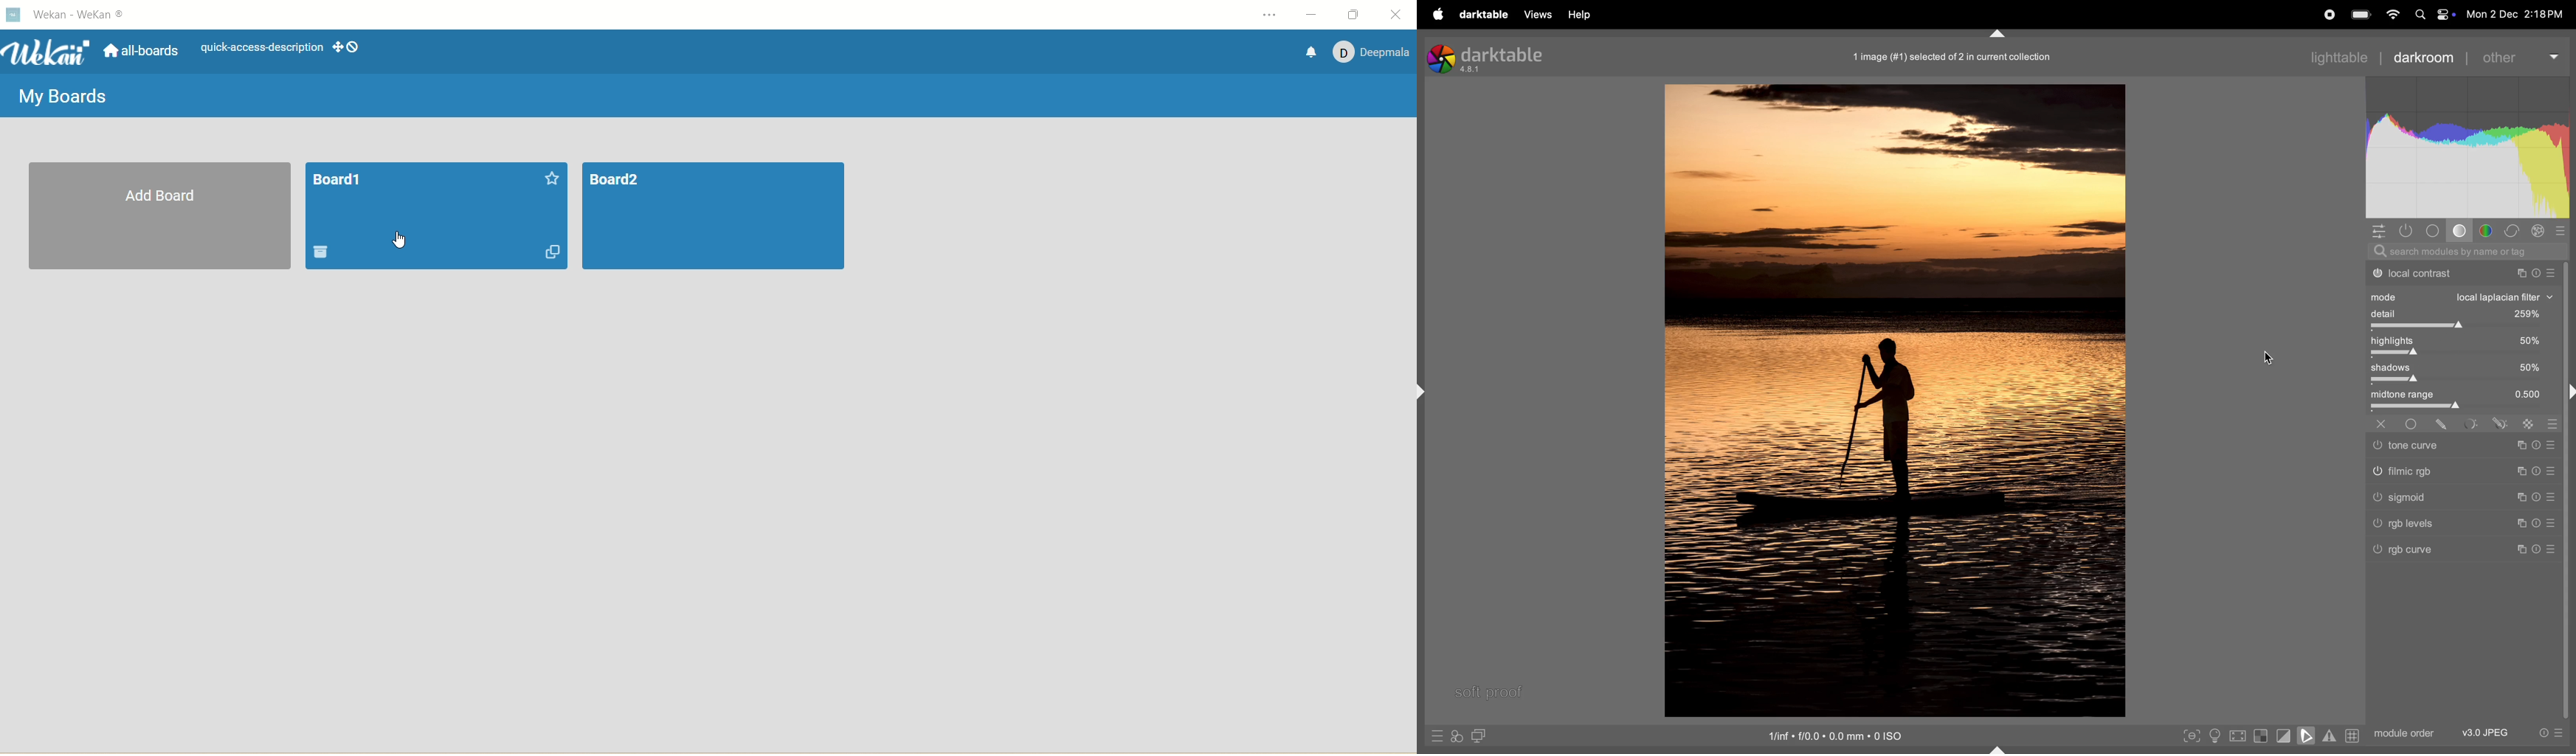 The height and width of the screenshot is (756, 2576). What do you see at coordinates (2524, 449) in the screenshot?
I see `sign ` at bounding box center [2524, 449].